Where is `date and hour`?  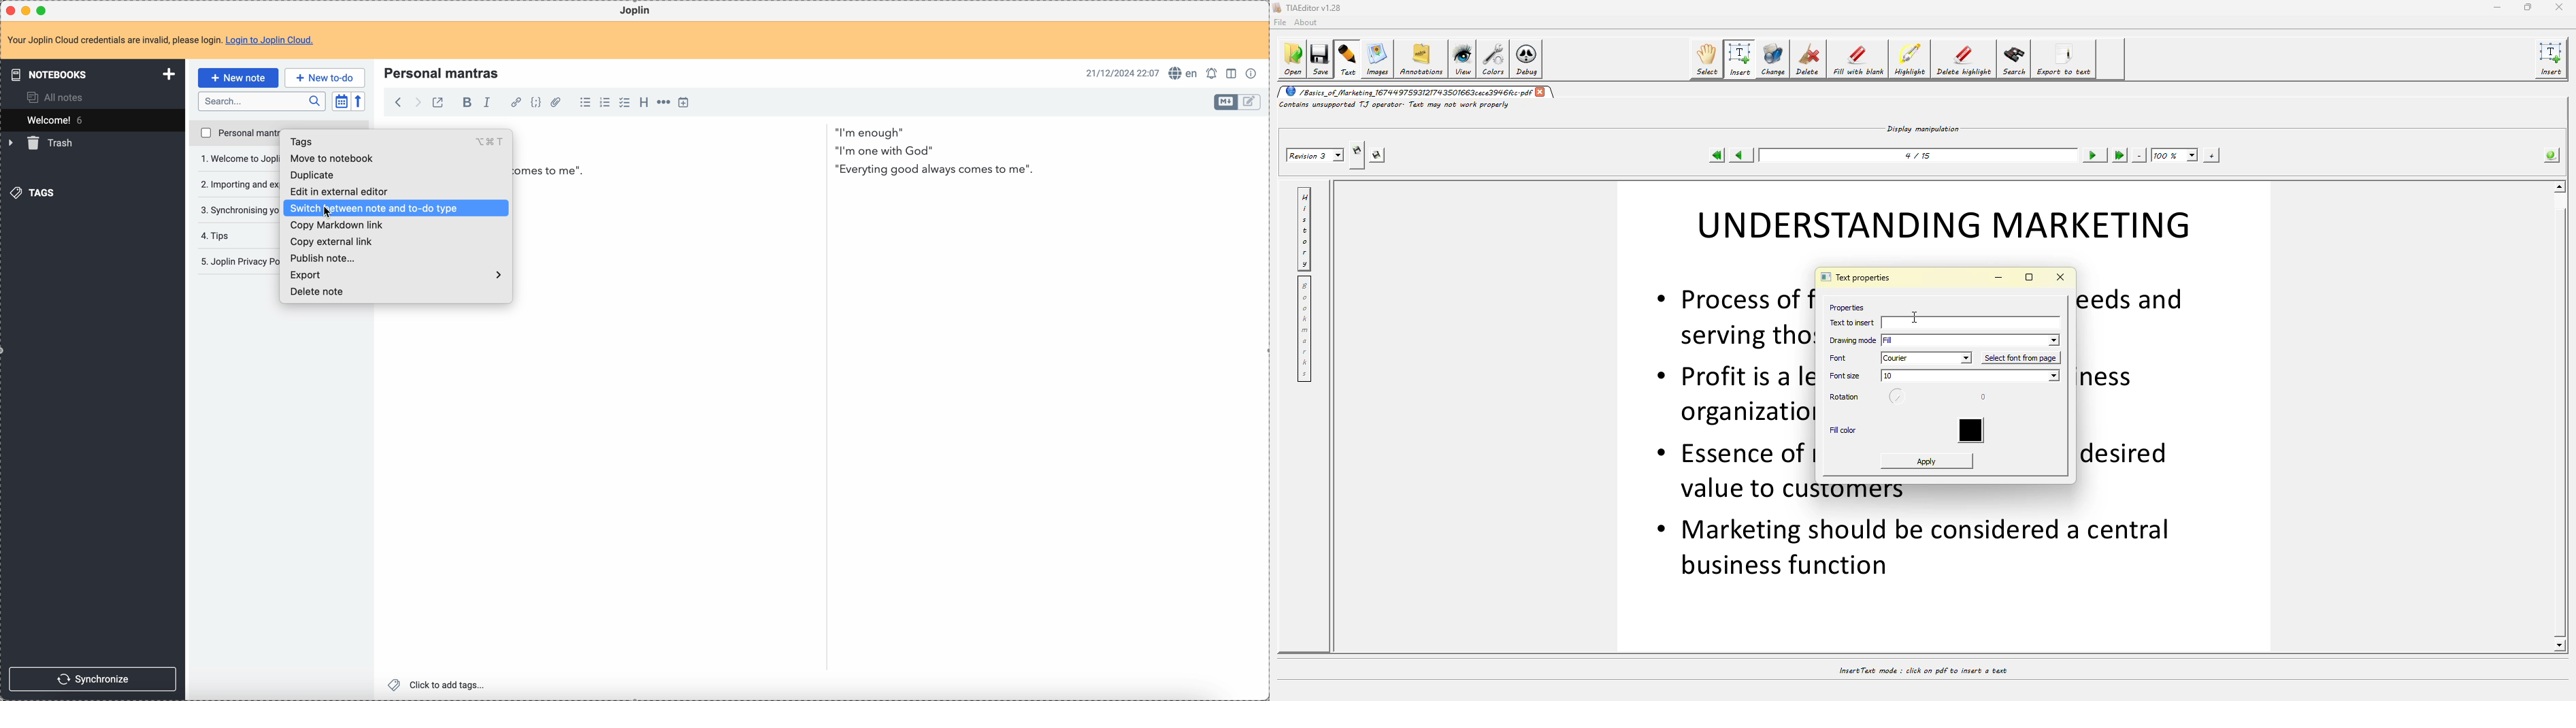 date and hour is located at coordinates (1122, 73).